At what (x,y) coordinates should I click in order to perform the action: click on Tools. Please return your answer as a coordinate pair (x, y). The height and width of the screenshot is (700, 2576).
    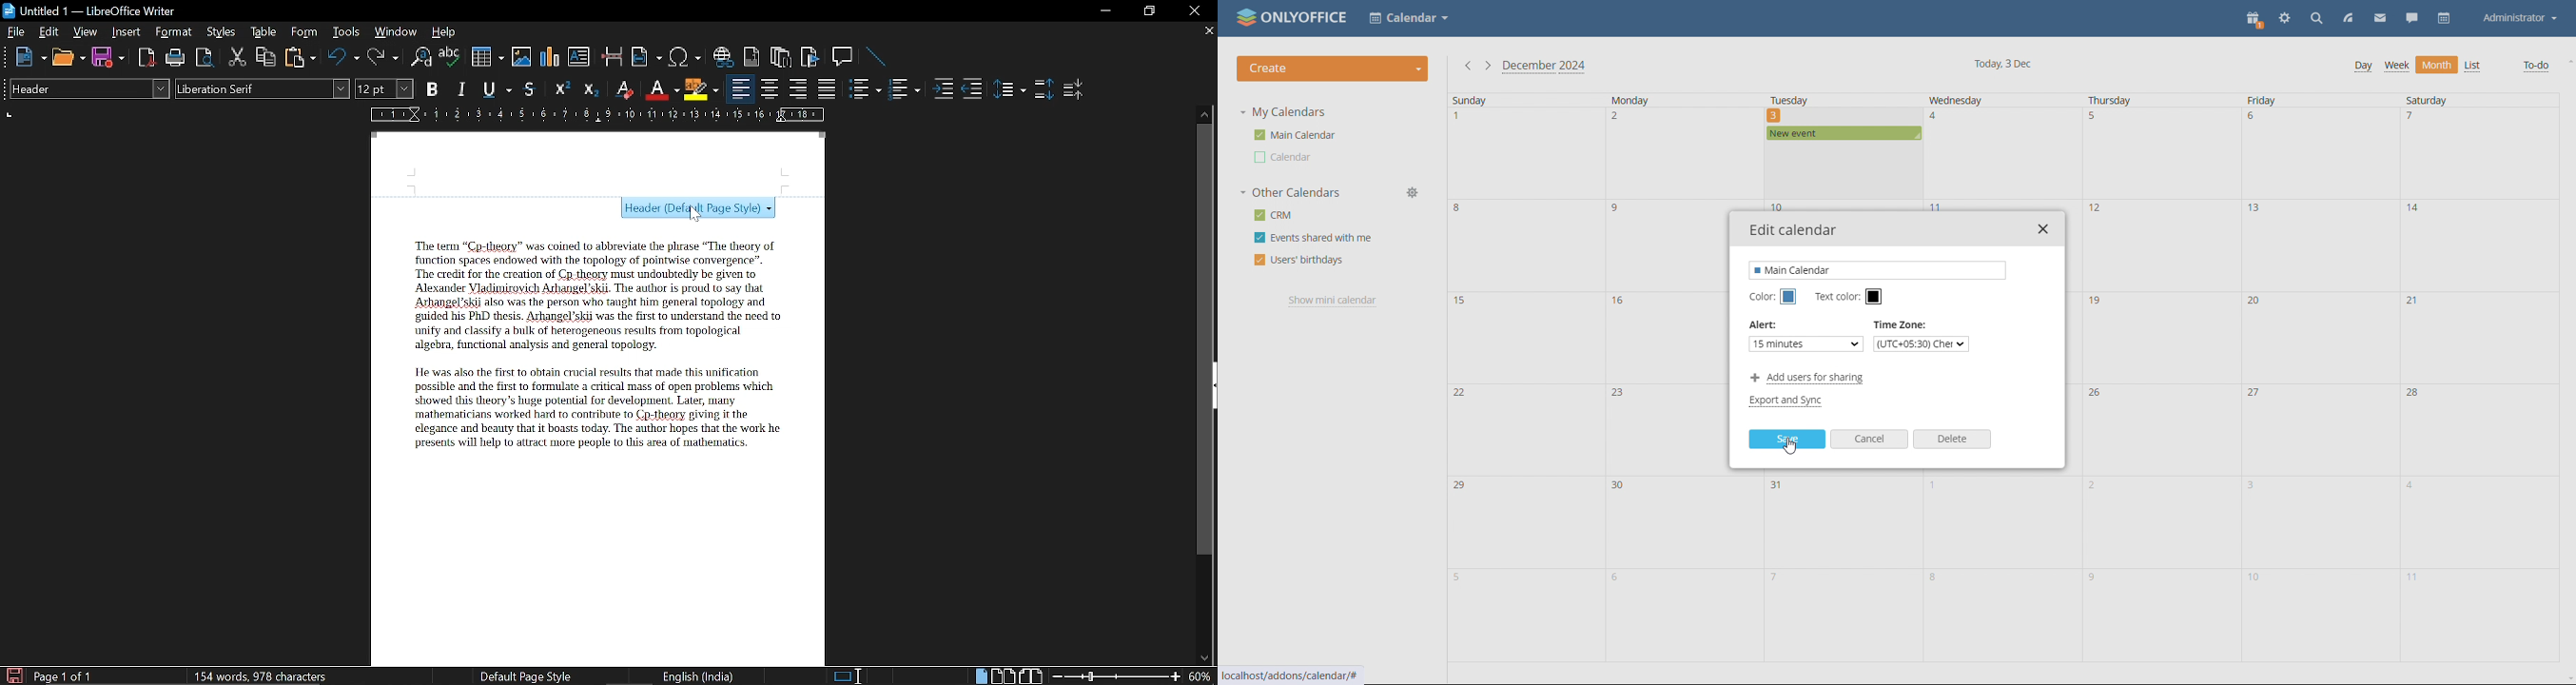
    Looking at the image, I should click on (346, 32).